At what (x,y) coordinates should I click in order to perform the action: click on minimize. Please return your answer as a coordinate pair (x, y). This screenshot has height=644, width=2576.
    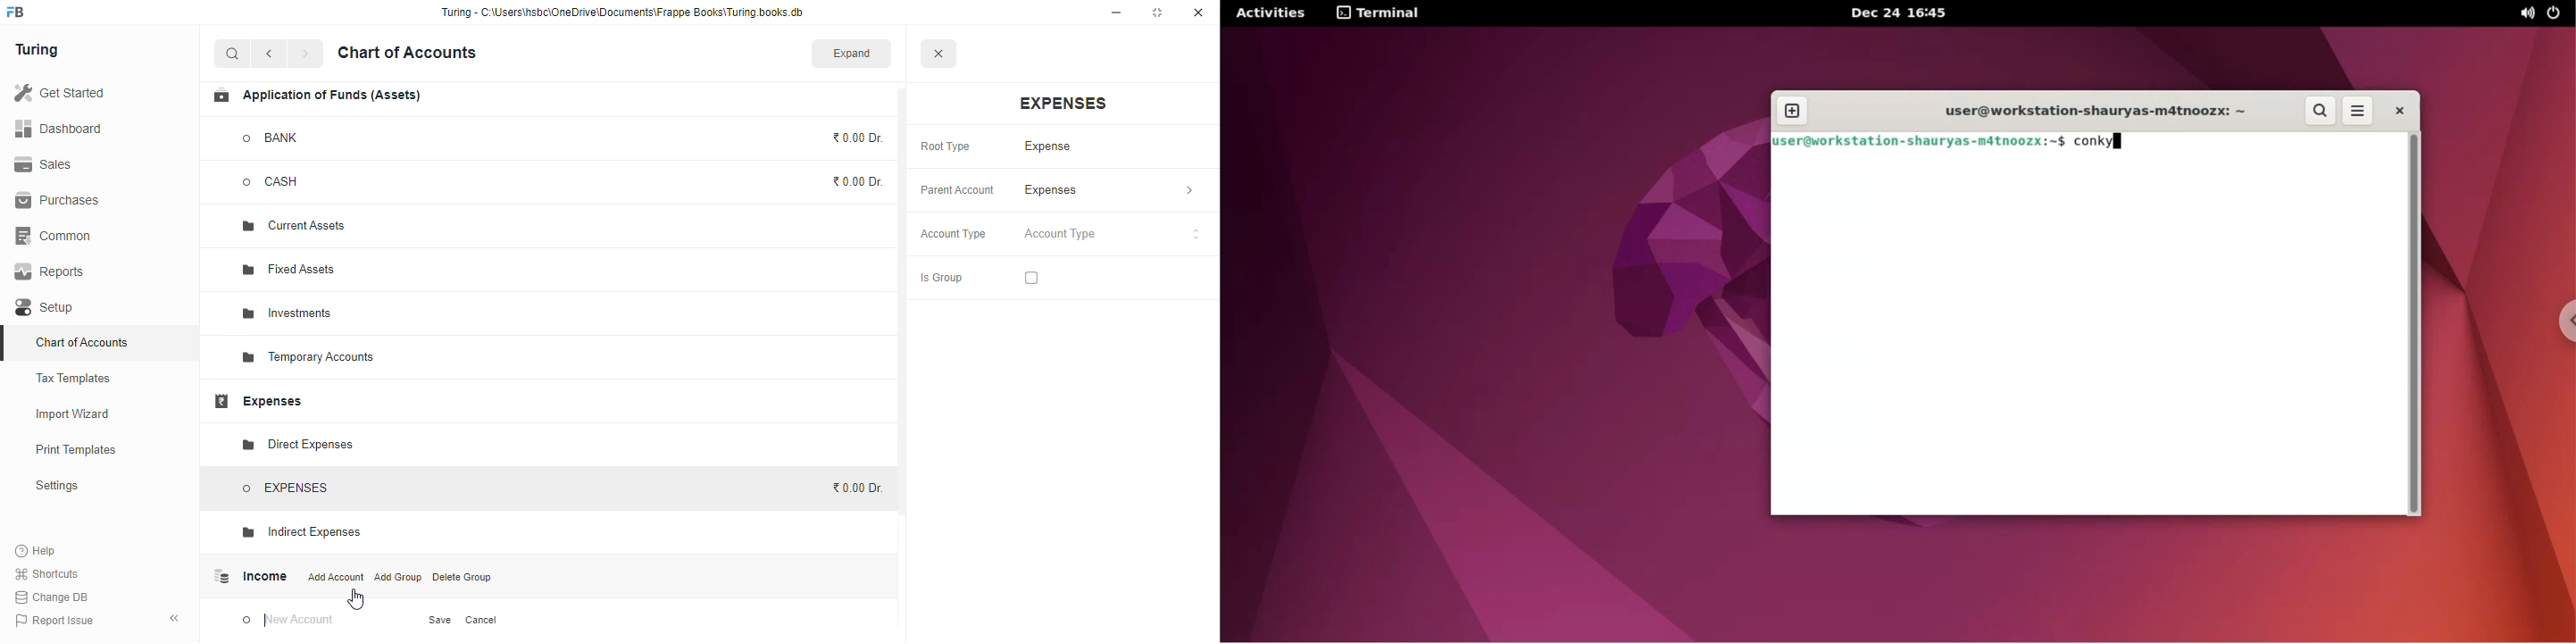
    Looking at the image, I should click on (1116, 13).